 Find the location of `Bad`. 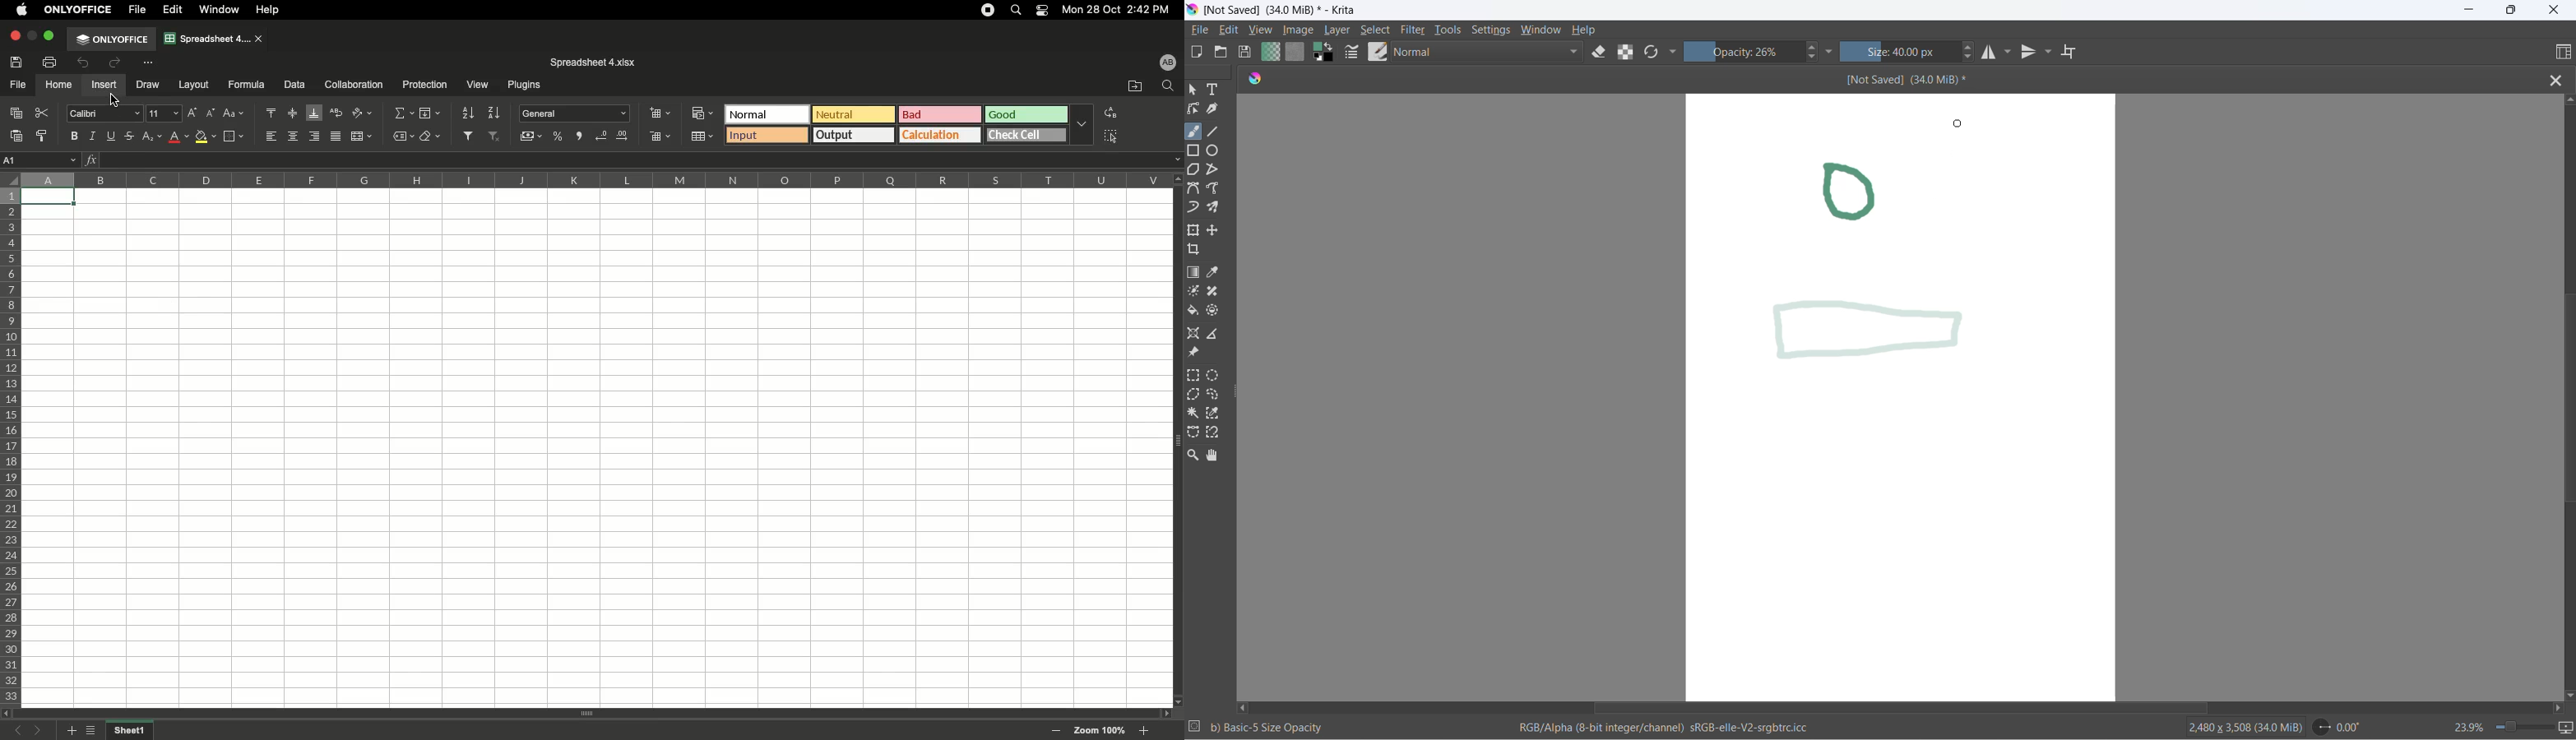

Bad is located at coordinates (941, 113).